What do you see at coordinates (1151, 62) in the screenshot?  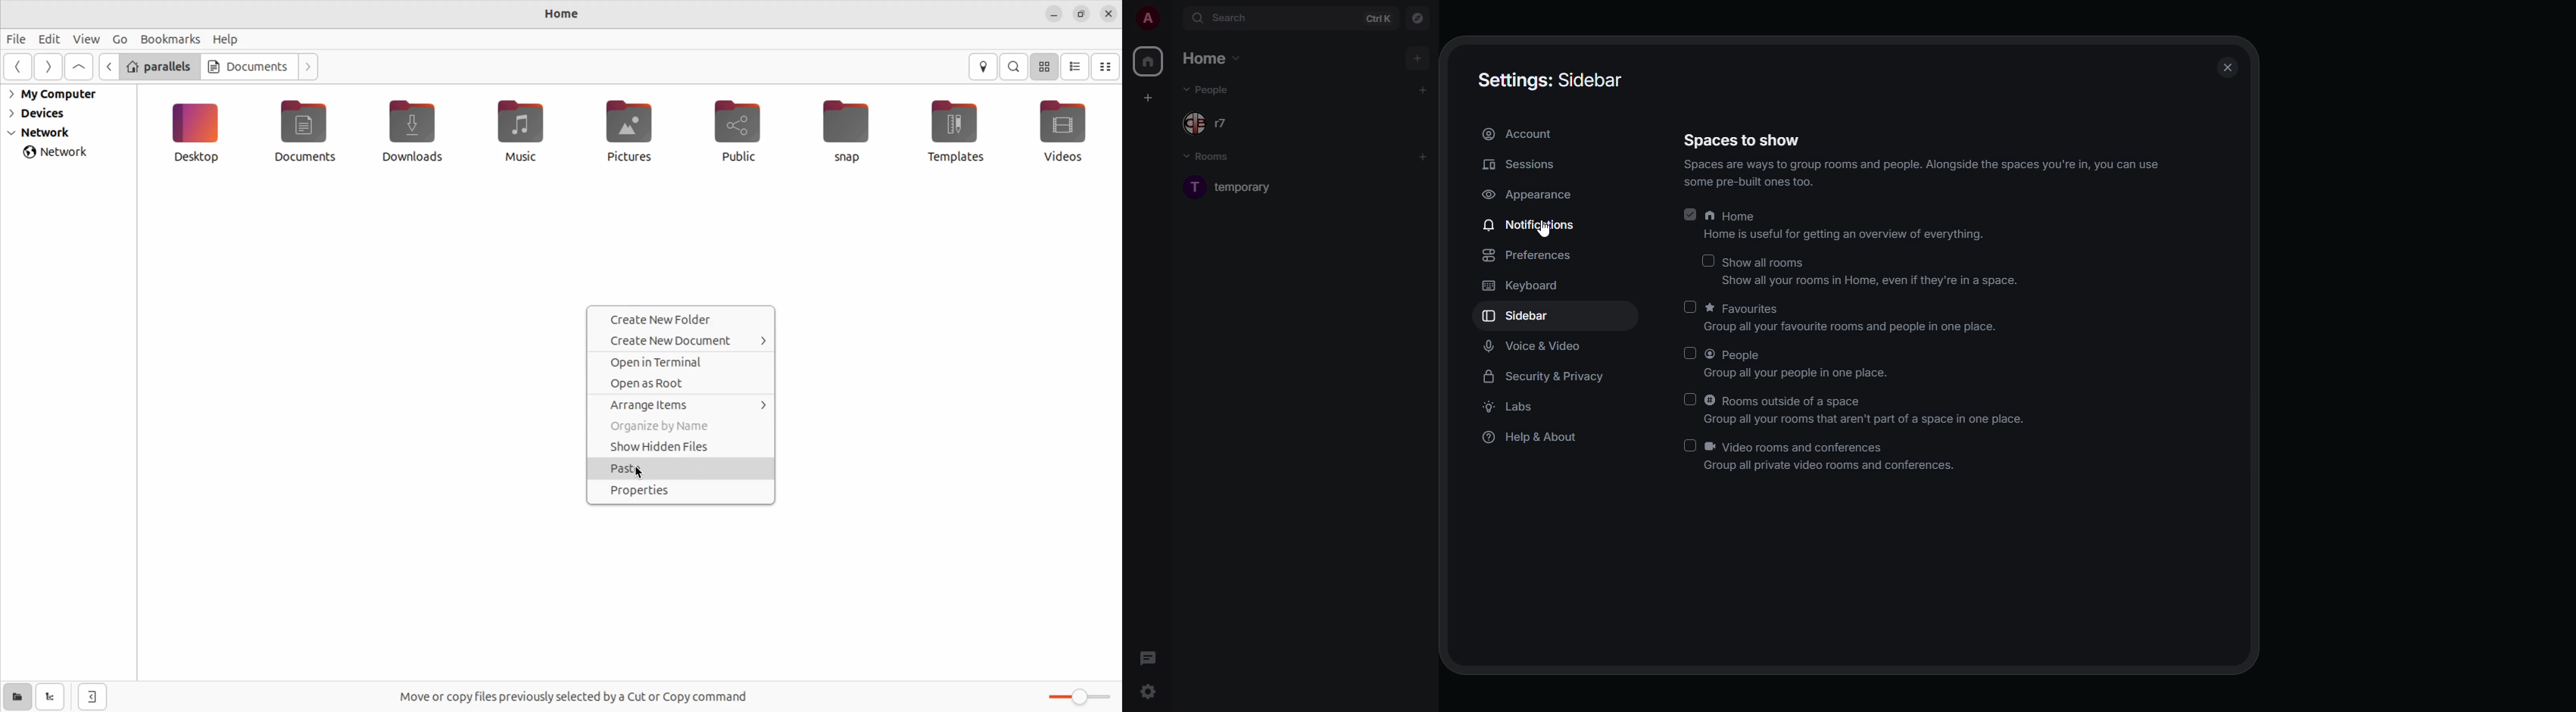 I see `home` at bounding box center [1151, 62].